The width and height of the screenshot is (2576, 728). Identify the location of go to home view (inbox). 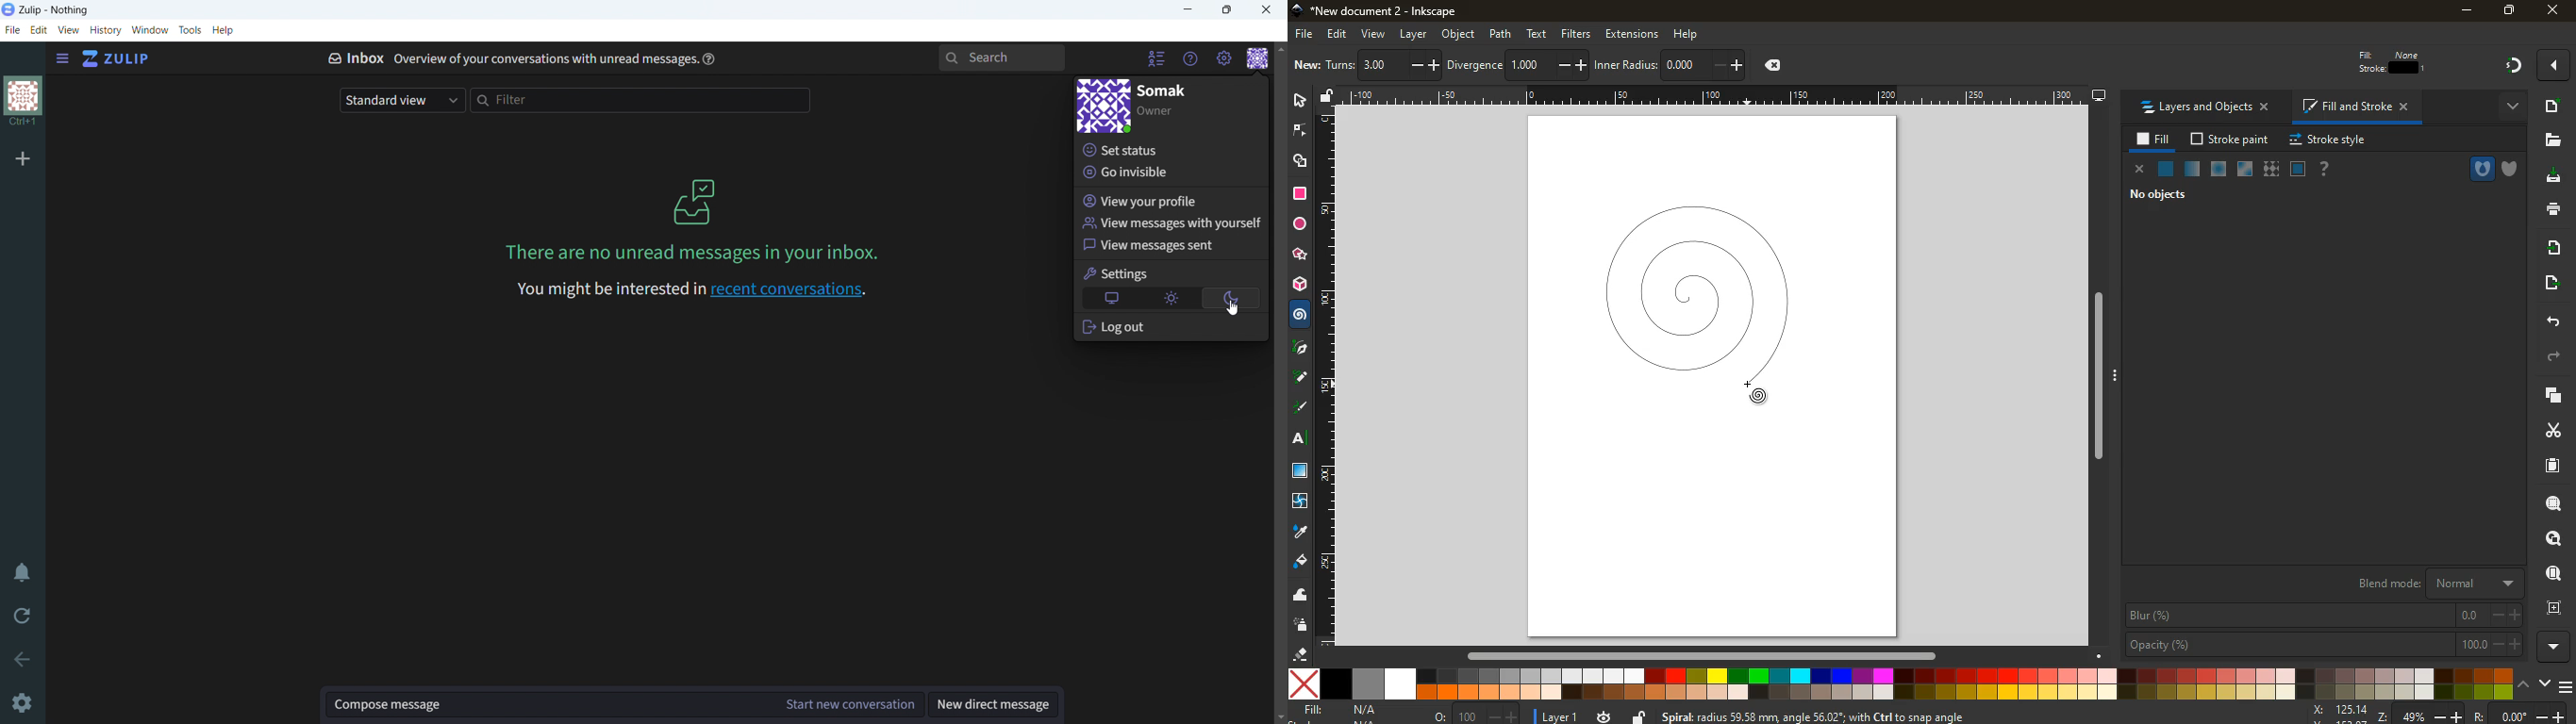
(115, 58).